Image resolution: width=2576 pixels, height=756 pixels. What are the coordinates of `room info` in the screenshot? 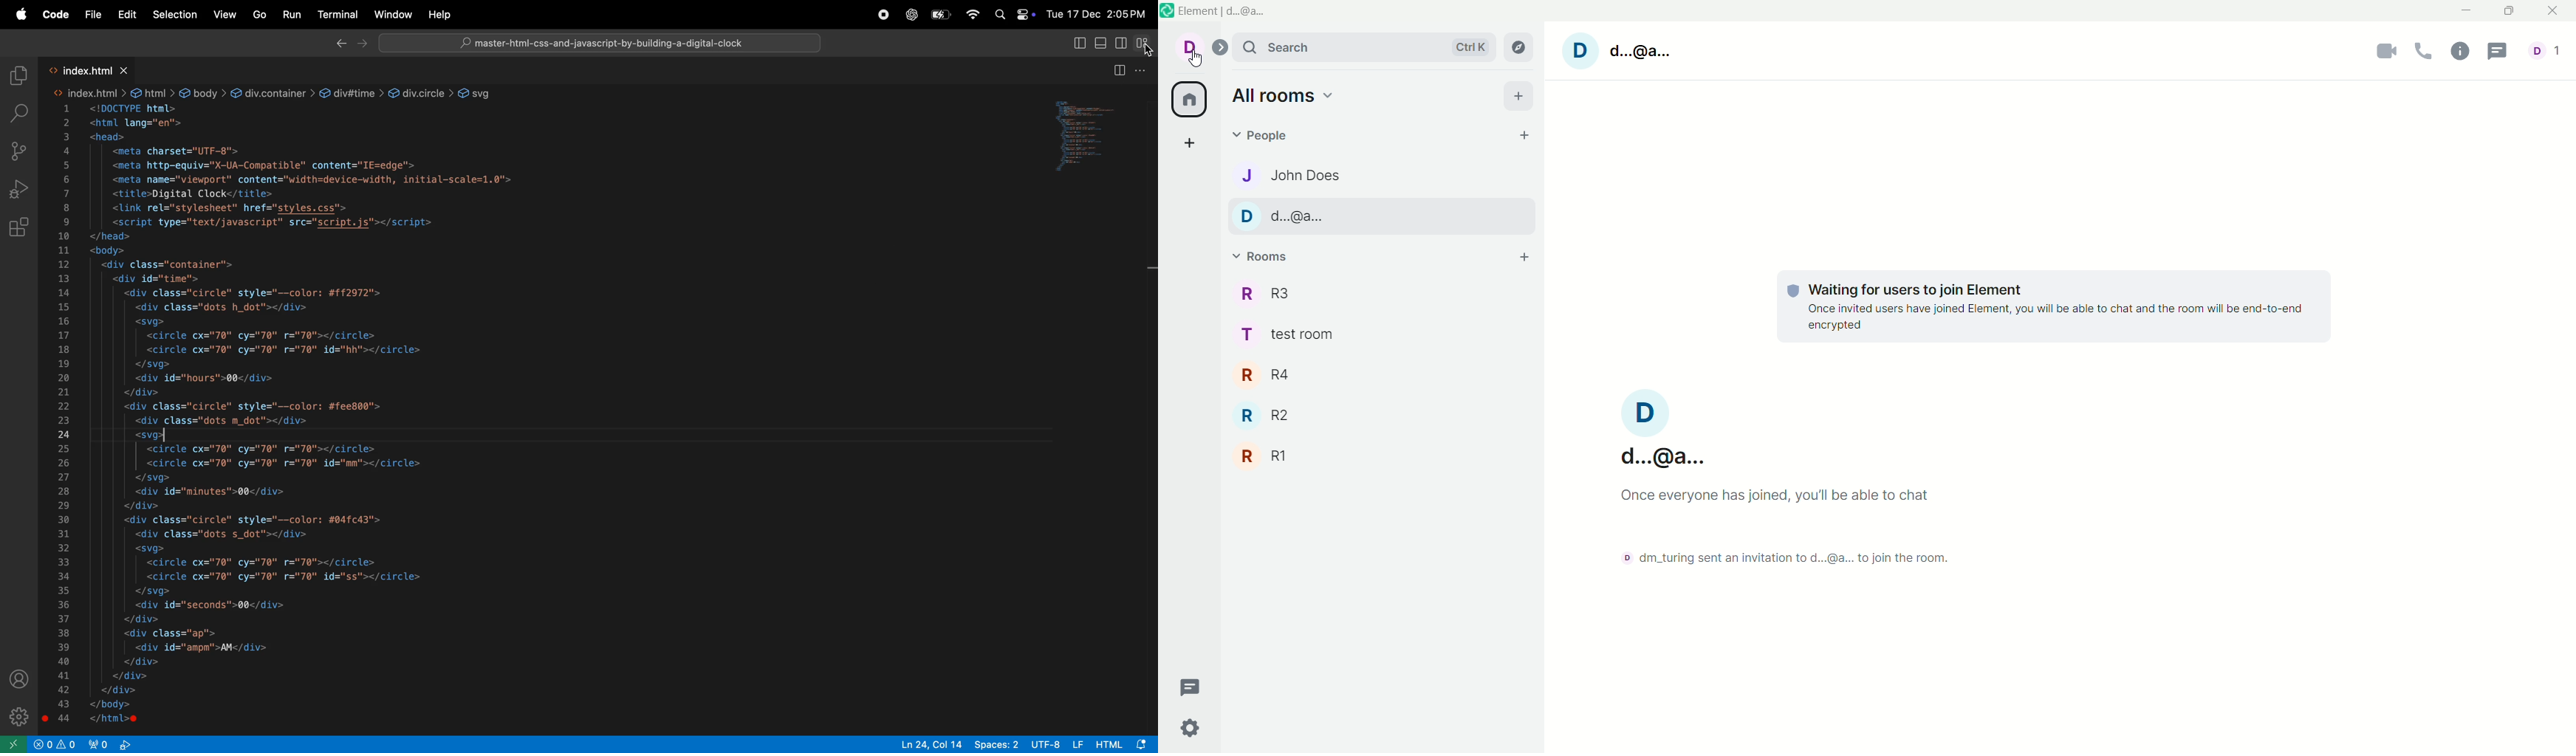 It's located at (2464, 50).